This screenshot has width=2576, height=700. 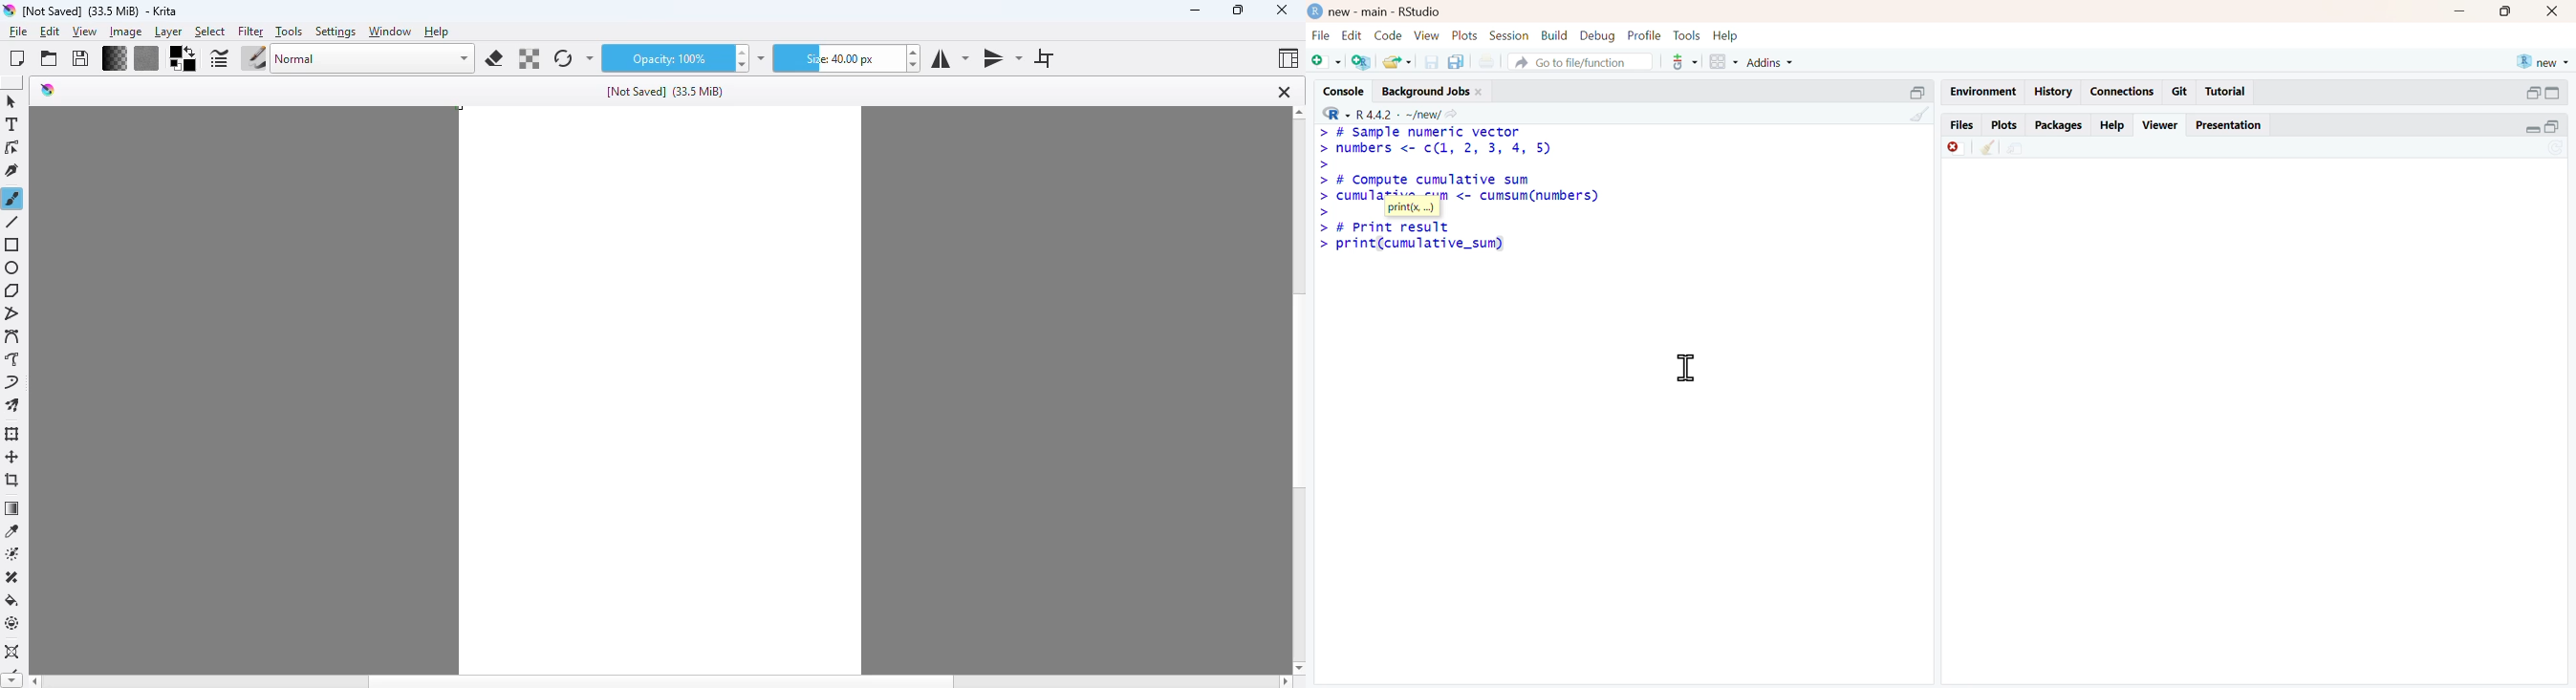 What do you see at coordinates (13, 601) in the screenshot?
I see `fill a selection` at bounding box center [13, 601].